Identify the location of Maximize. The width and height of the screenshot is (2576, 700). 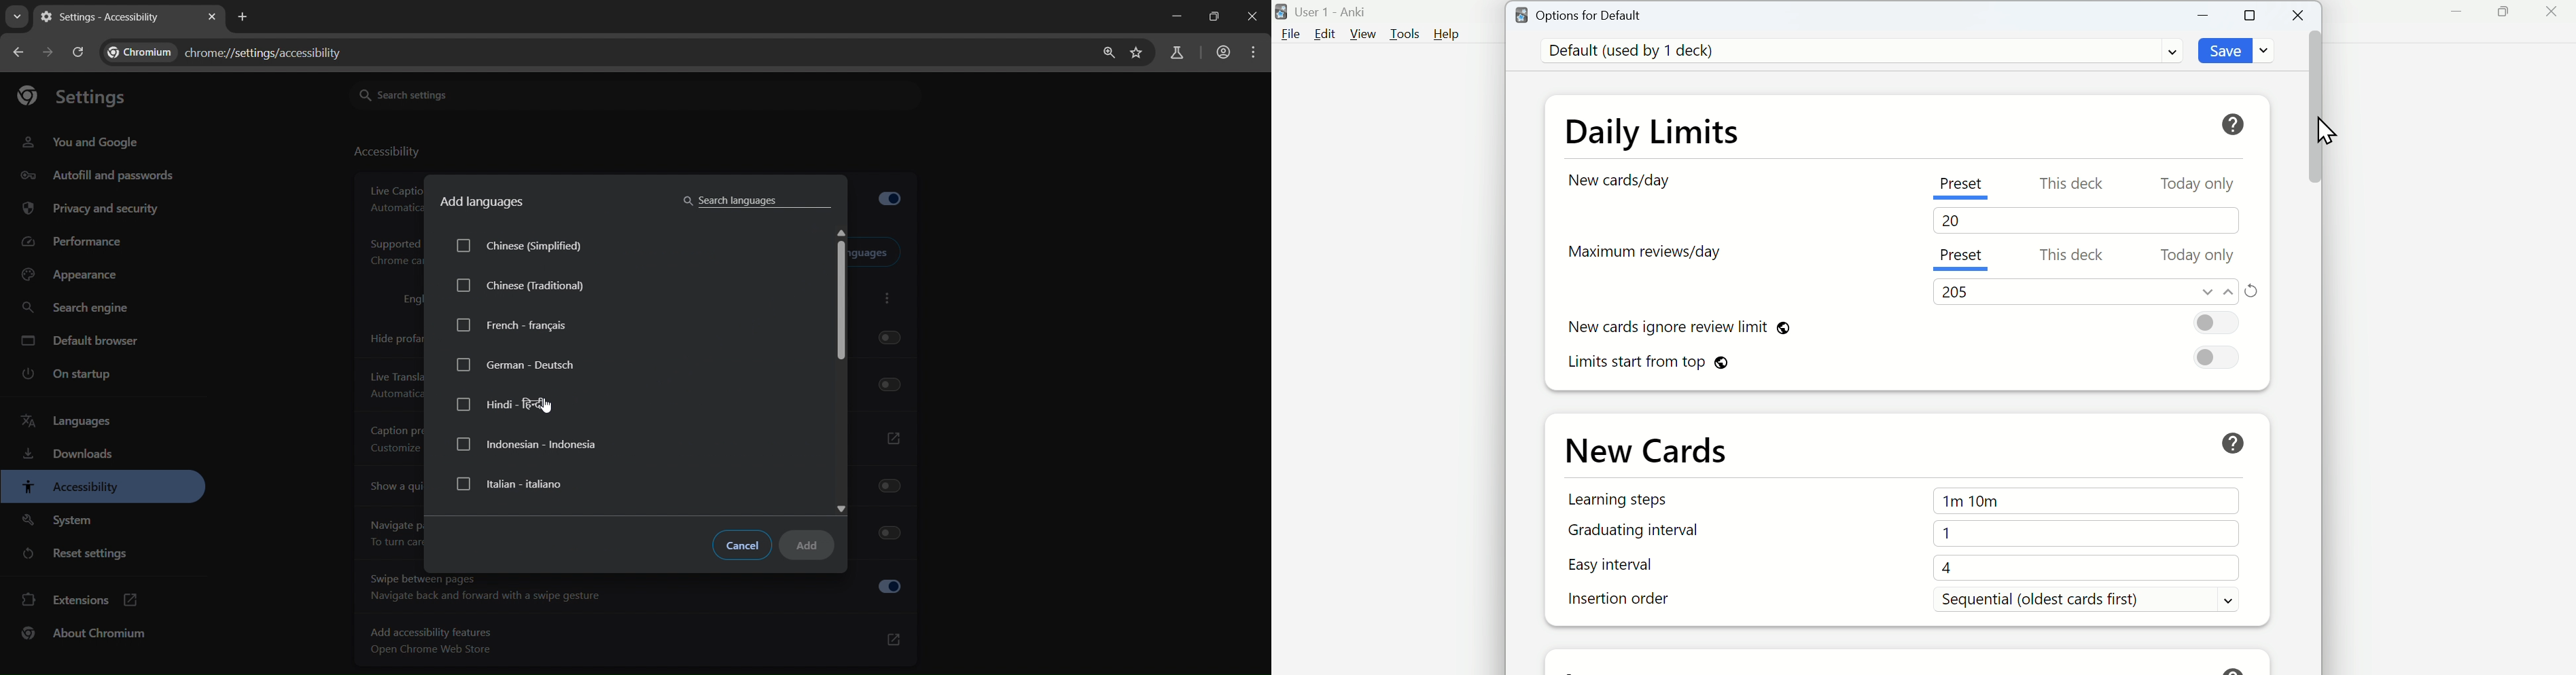
(2503, 12).